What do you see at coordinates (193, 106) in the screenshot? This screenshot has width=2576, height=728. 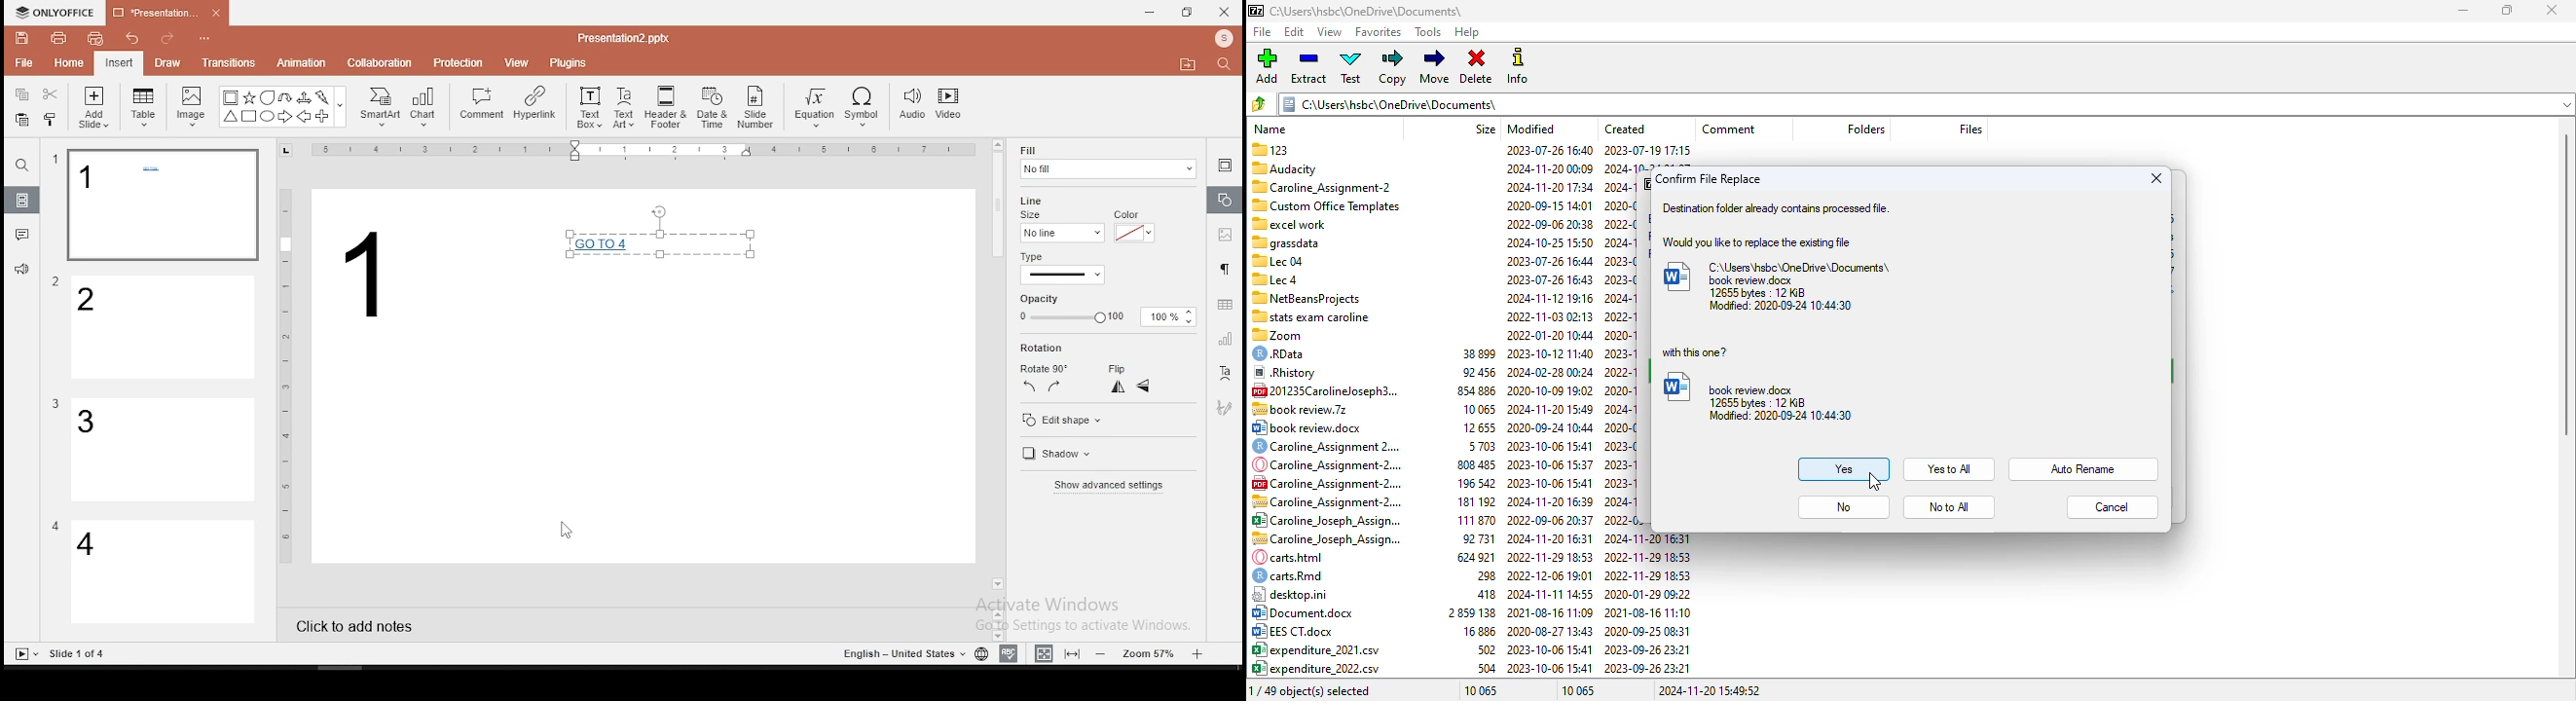 I see `image` at bounding box center [193, 106].